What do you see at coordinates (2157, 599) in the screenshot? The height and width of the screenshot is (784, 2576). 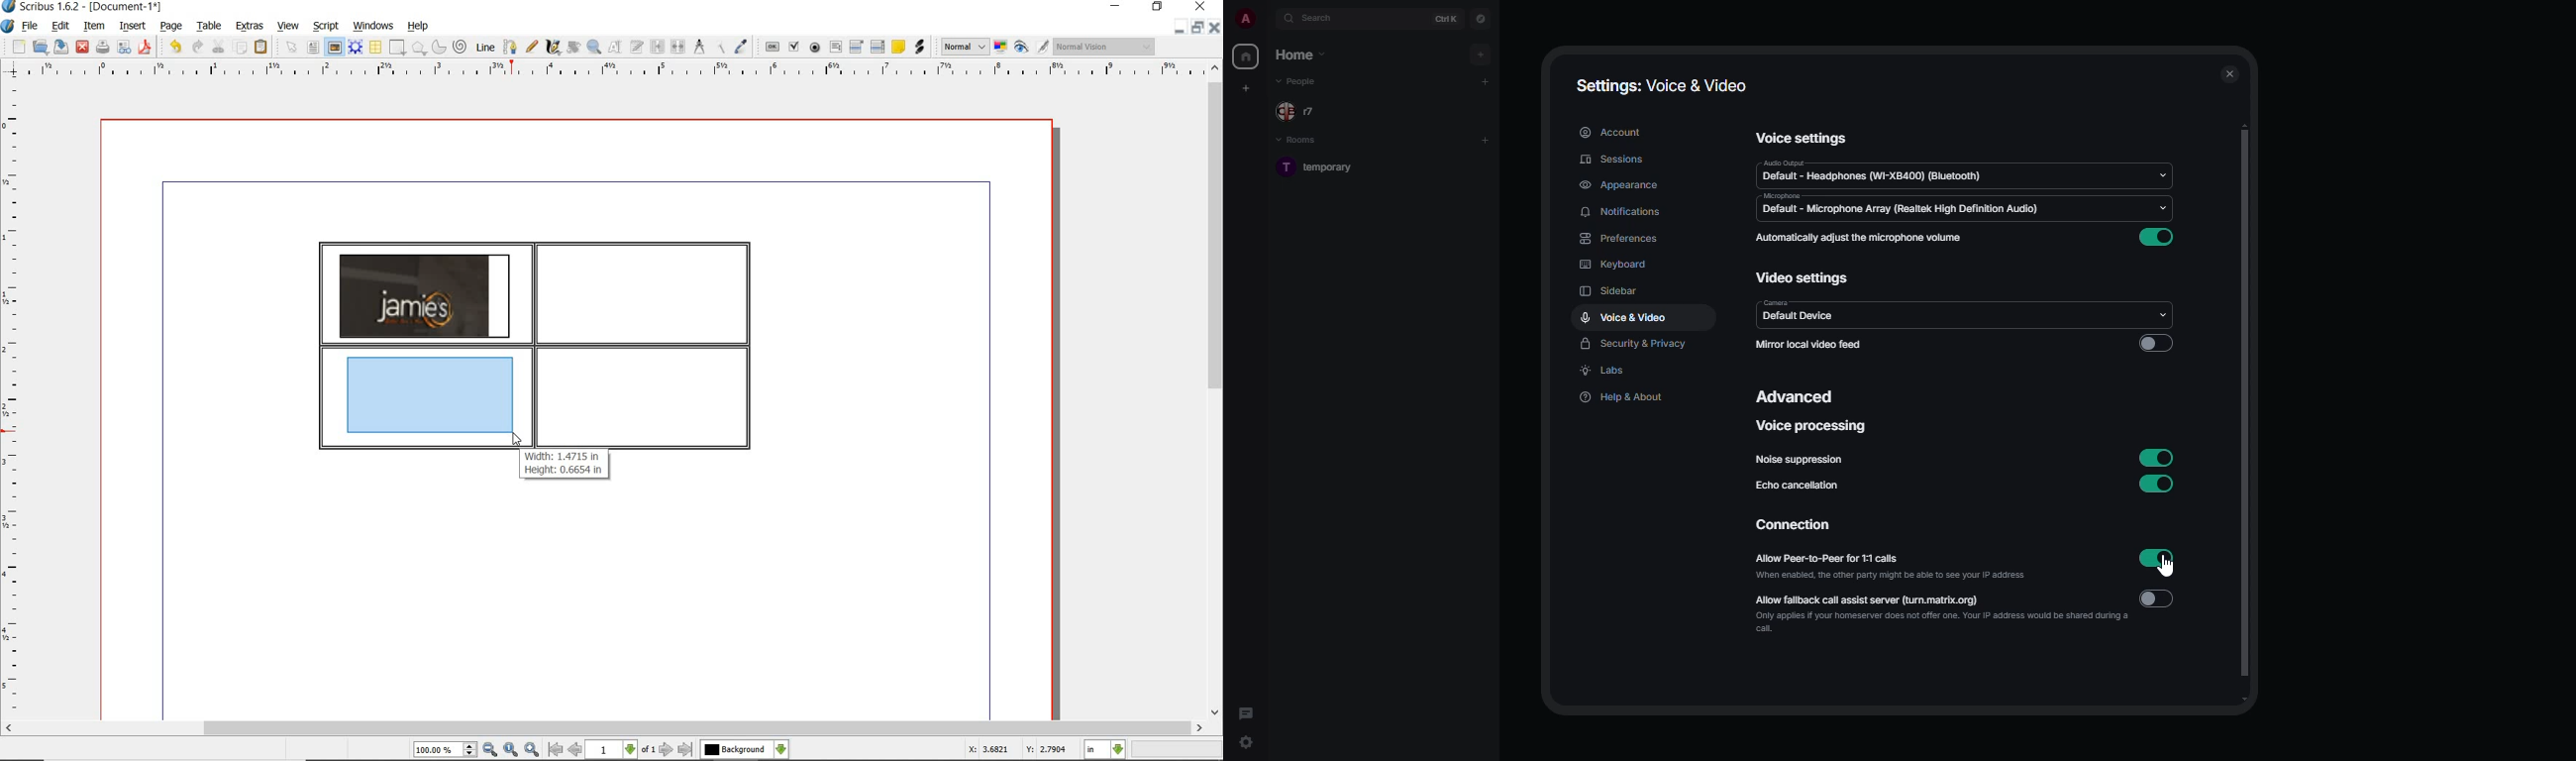 I see `disabled` at bounding box center [2157, 599].